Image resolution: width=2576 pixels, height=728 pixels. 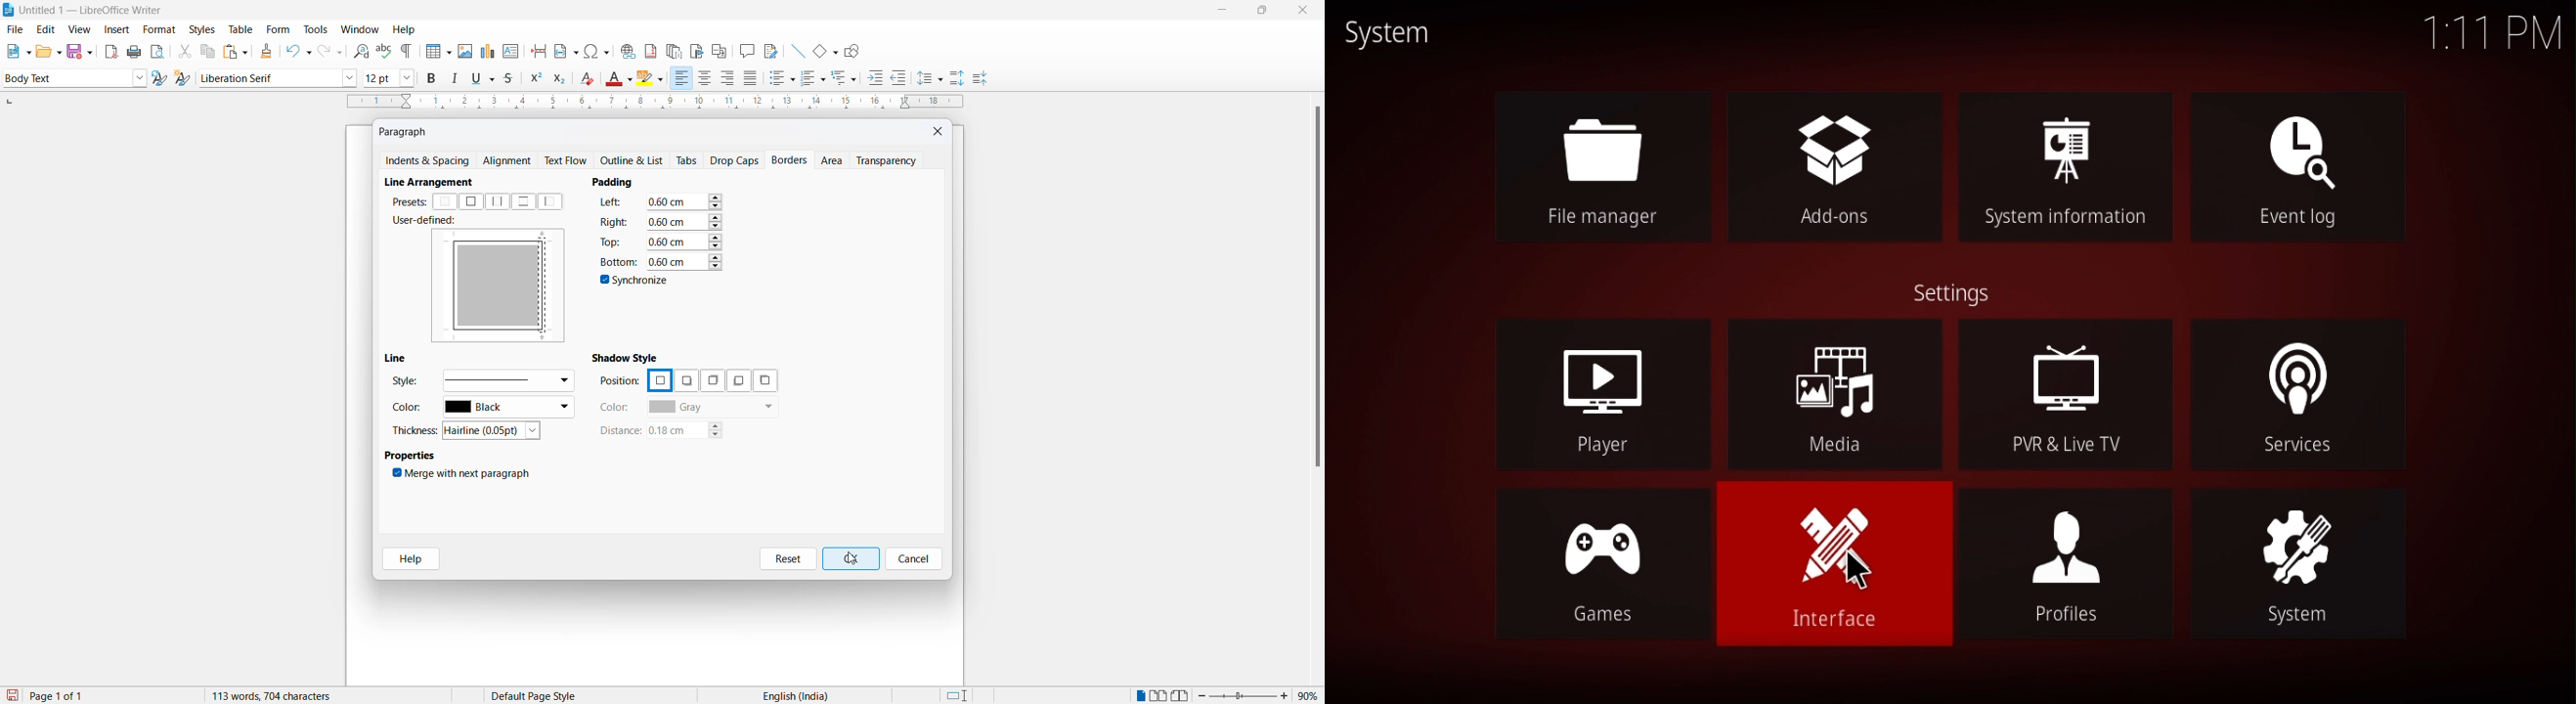 What do you see at coordinates (408, 77) in the screenshot?
I see `font size options` at bounding box center [408, 77].